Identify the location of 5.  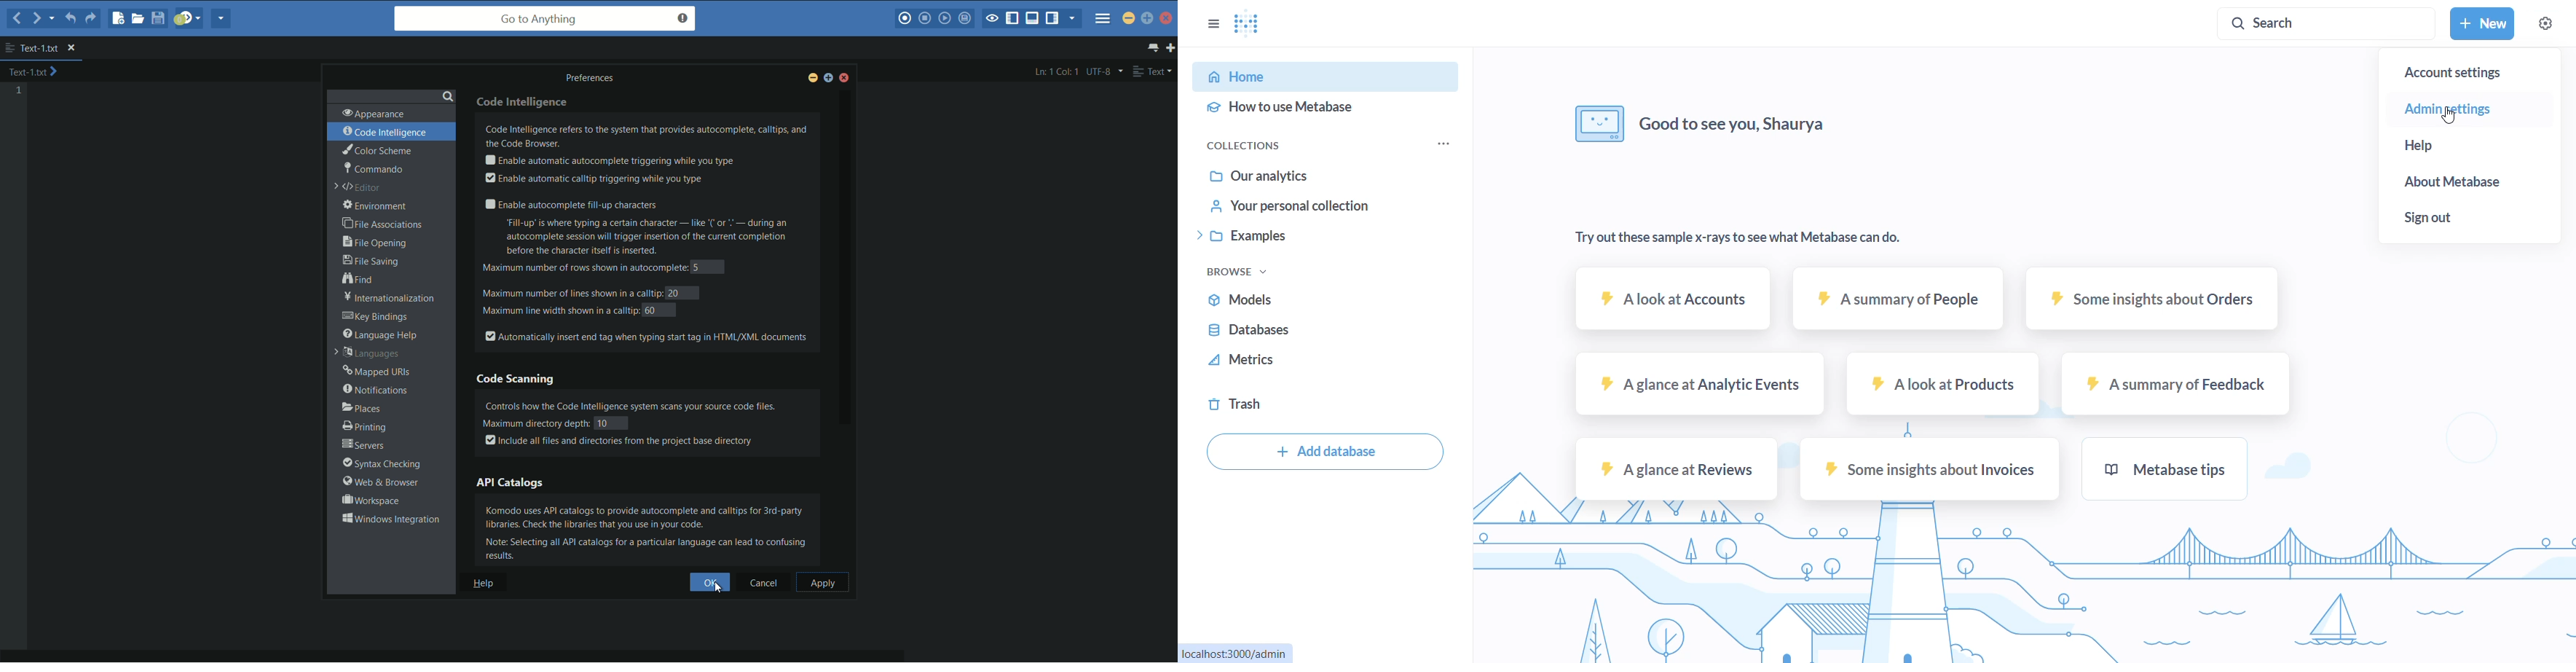
(698, 266).